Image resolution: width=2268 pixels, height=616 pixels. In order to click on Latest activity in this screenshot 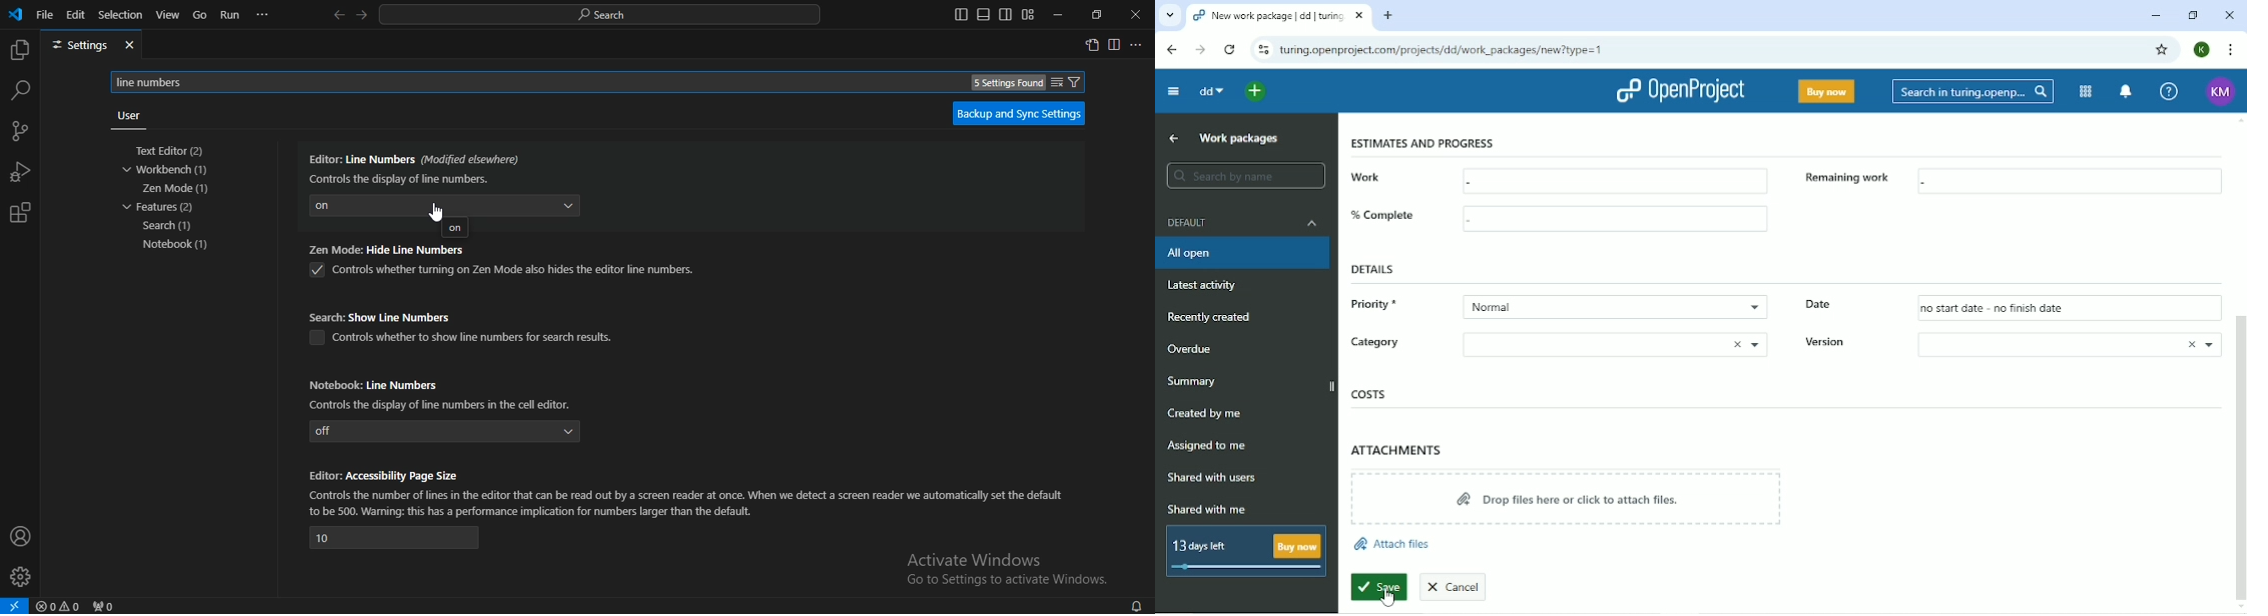, I will do `click(1200, 284)`.